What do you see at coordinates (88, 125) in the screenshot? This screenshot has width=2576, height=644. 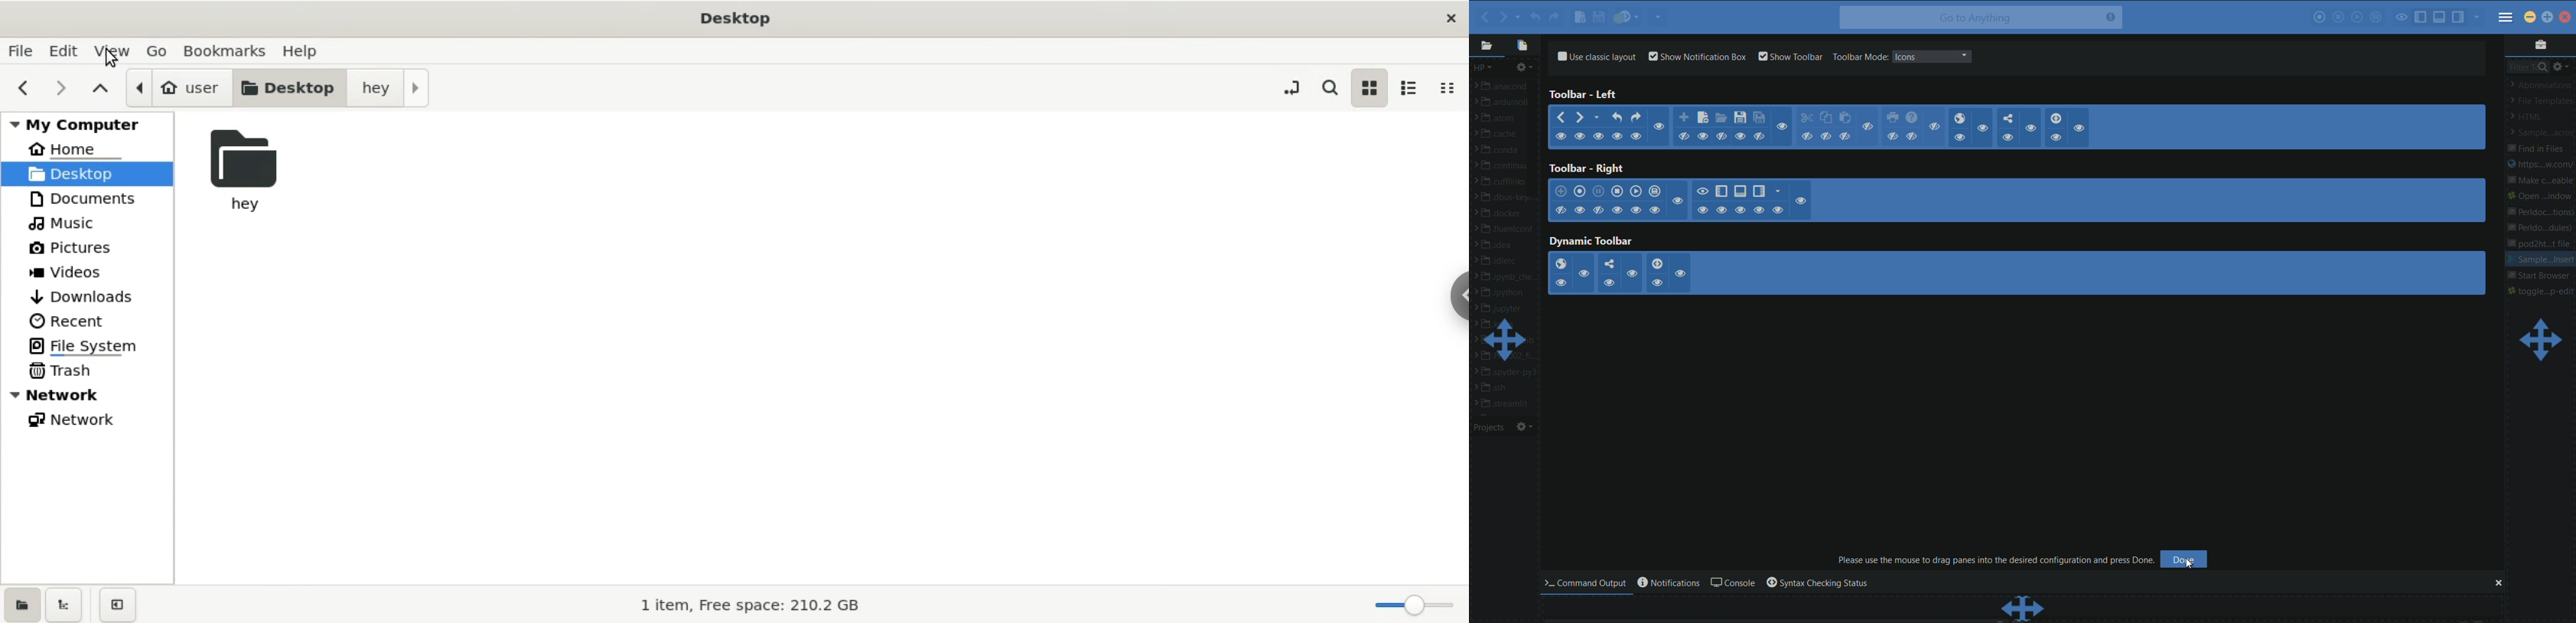 I see `my computer` at bounding box center [88, 125].